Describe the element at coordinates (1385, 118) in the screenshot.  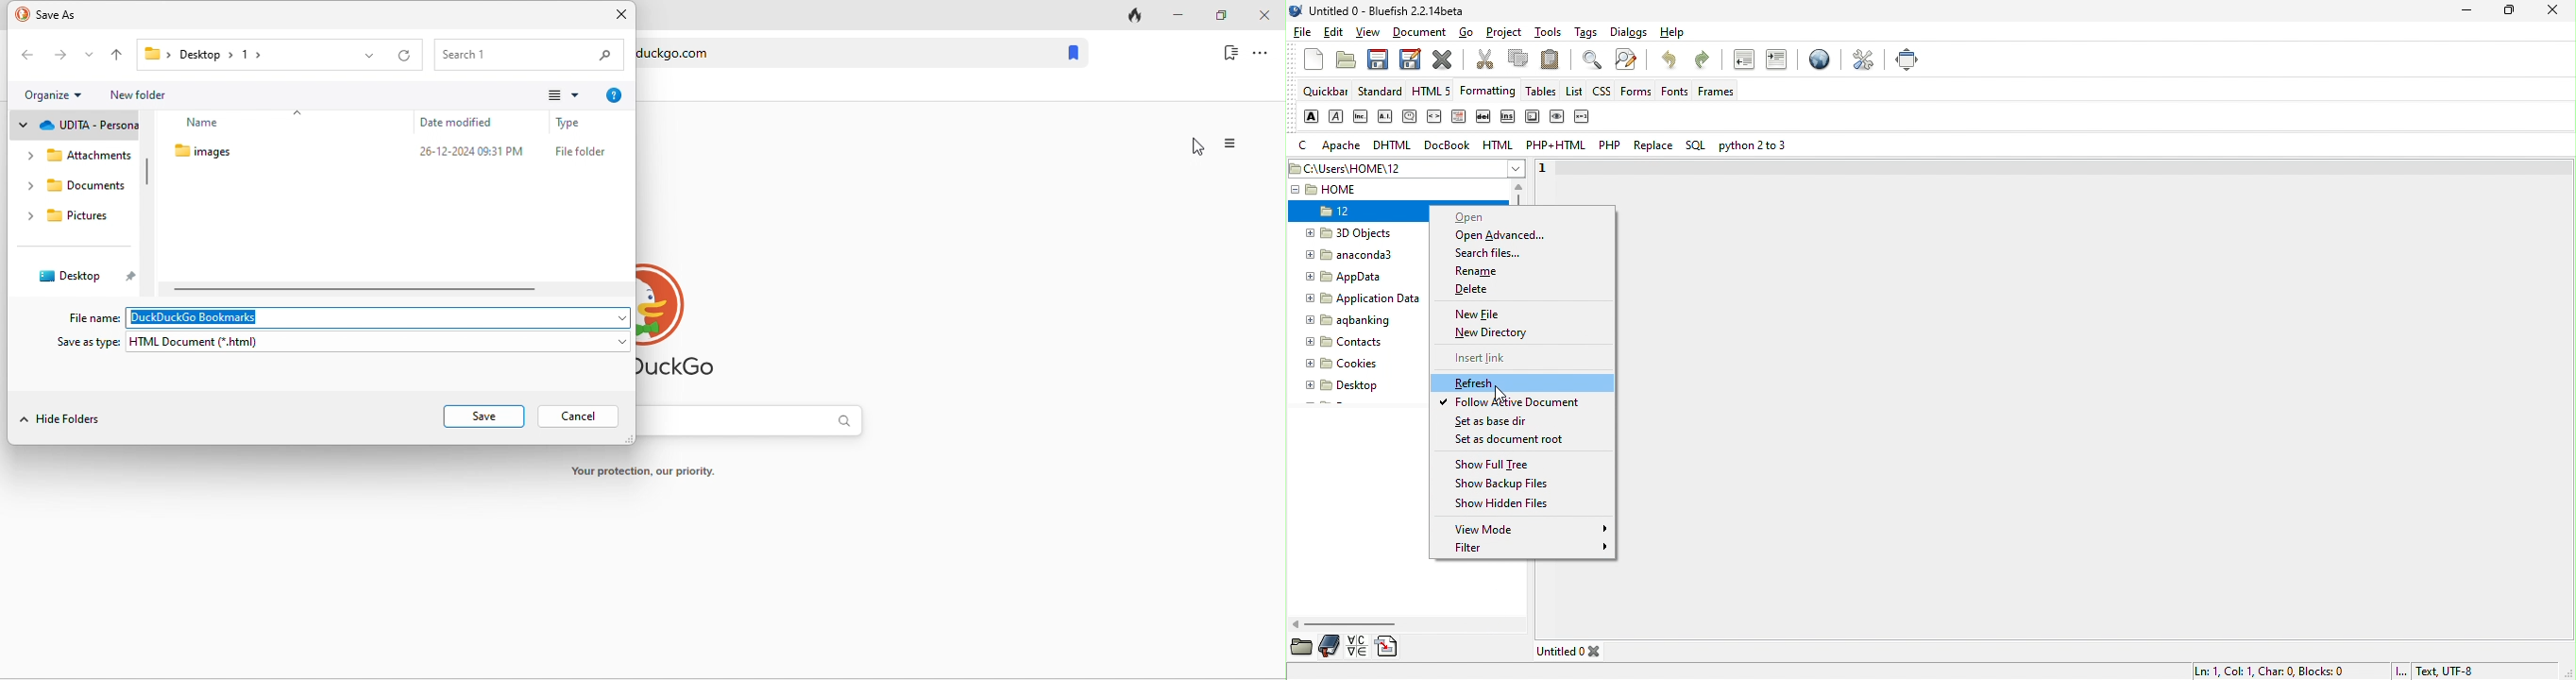
I see `acronym` at that location.